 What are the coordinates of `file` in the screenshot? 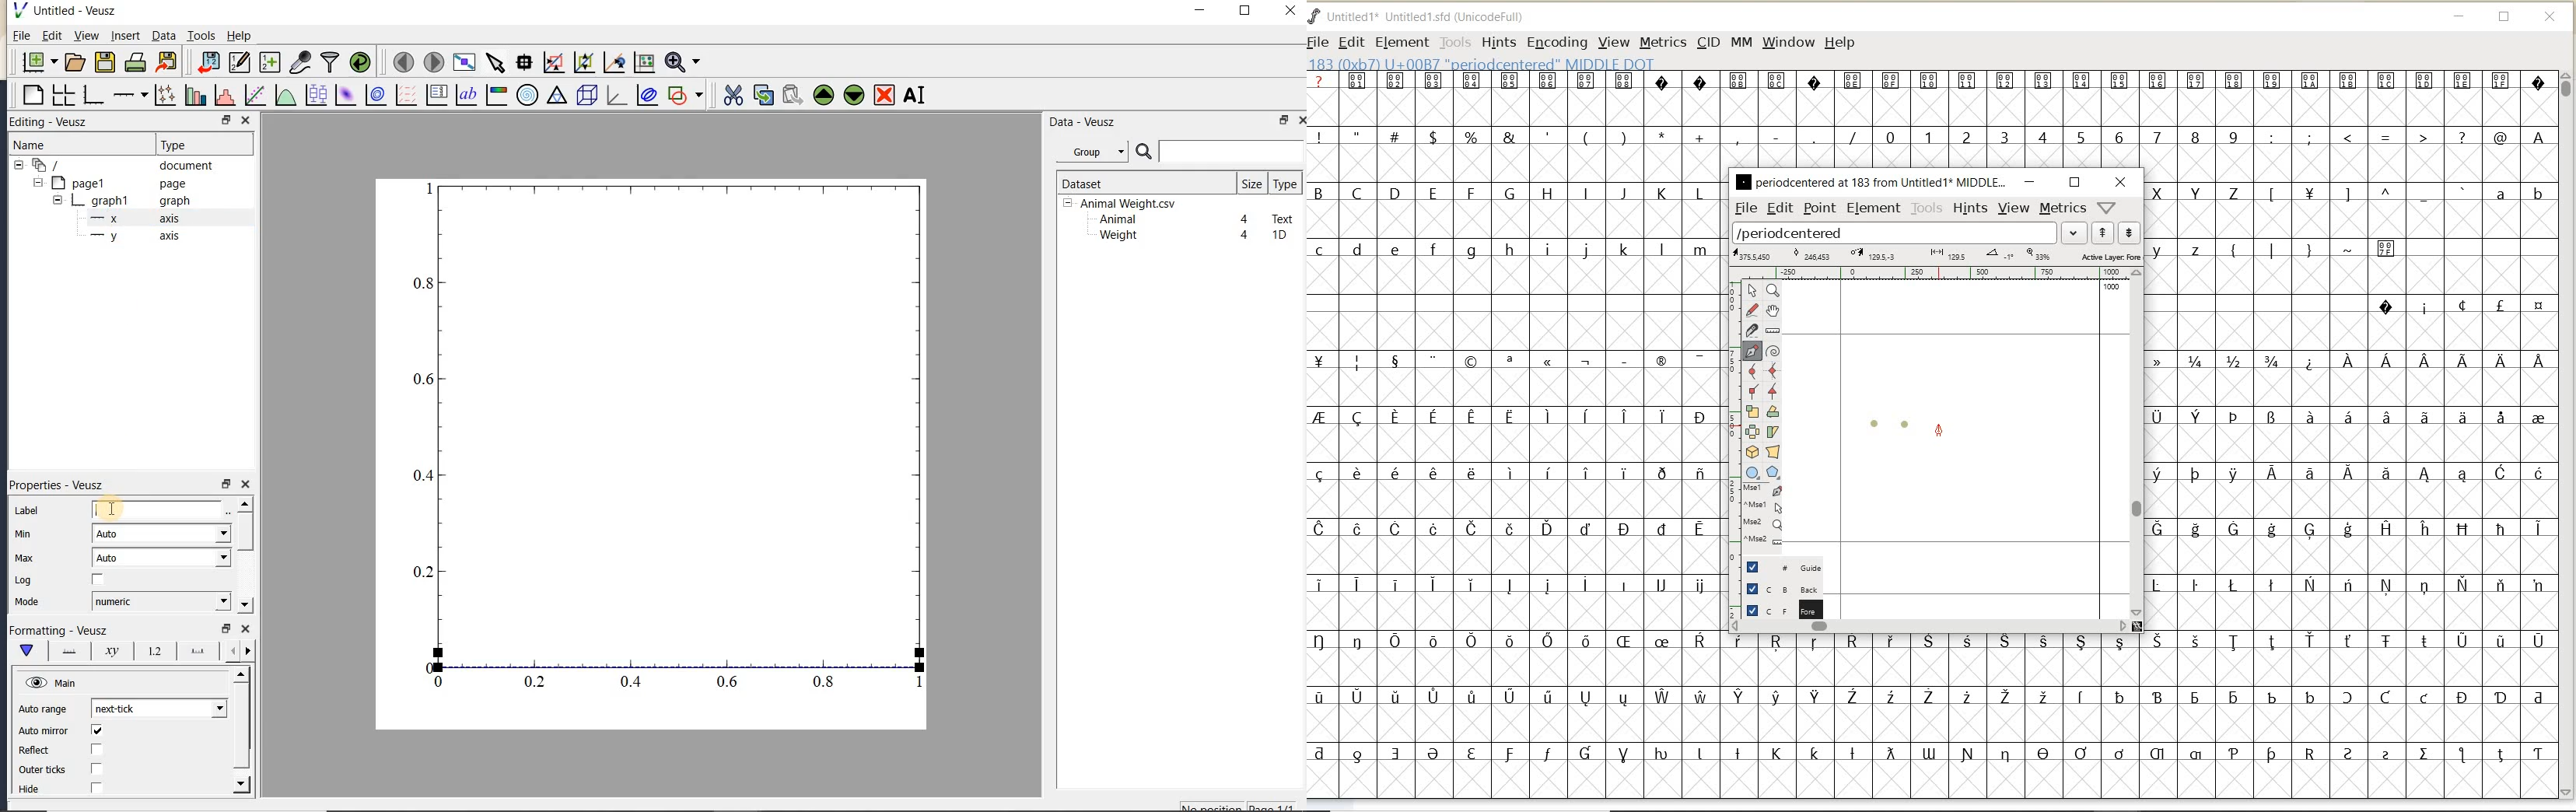 It's located at (1744, 208).